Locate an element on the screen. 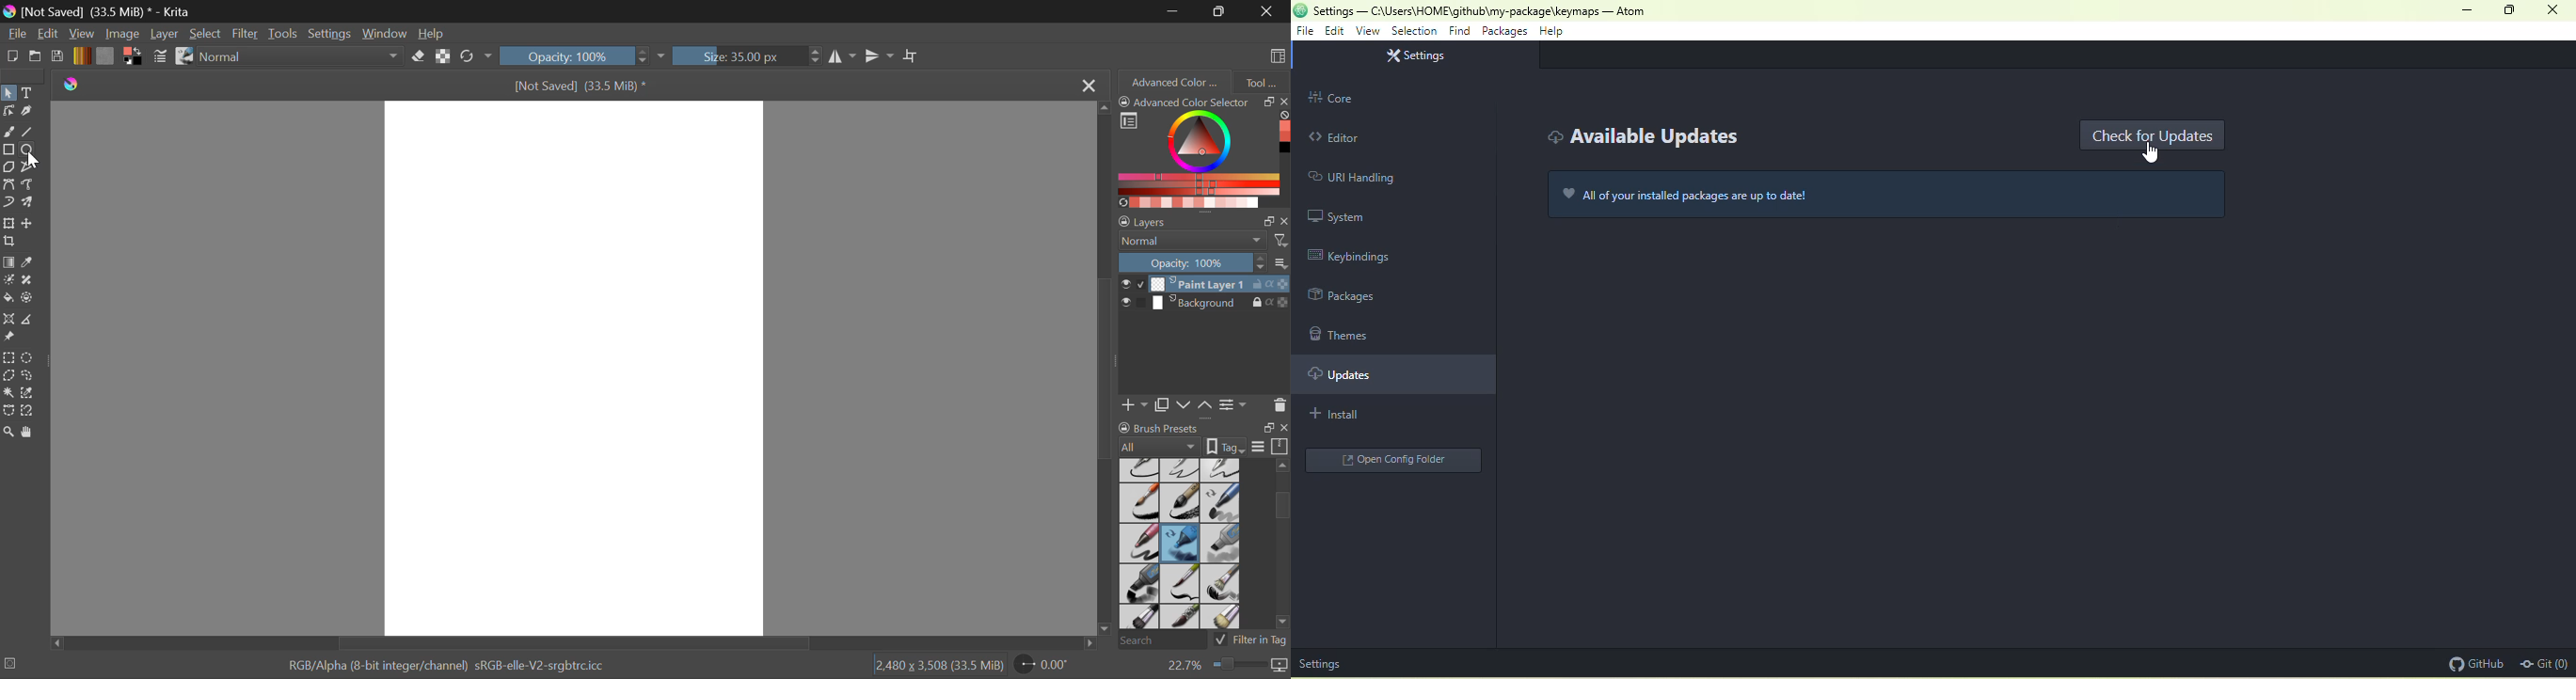 The height and width of the screenshot is (700, 2576). Eyedropper is located at coordinates (31, 263).